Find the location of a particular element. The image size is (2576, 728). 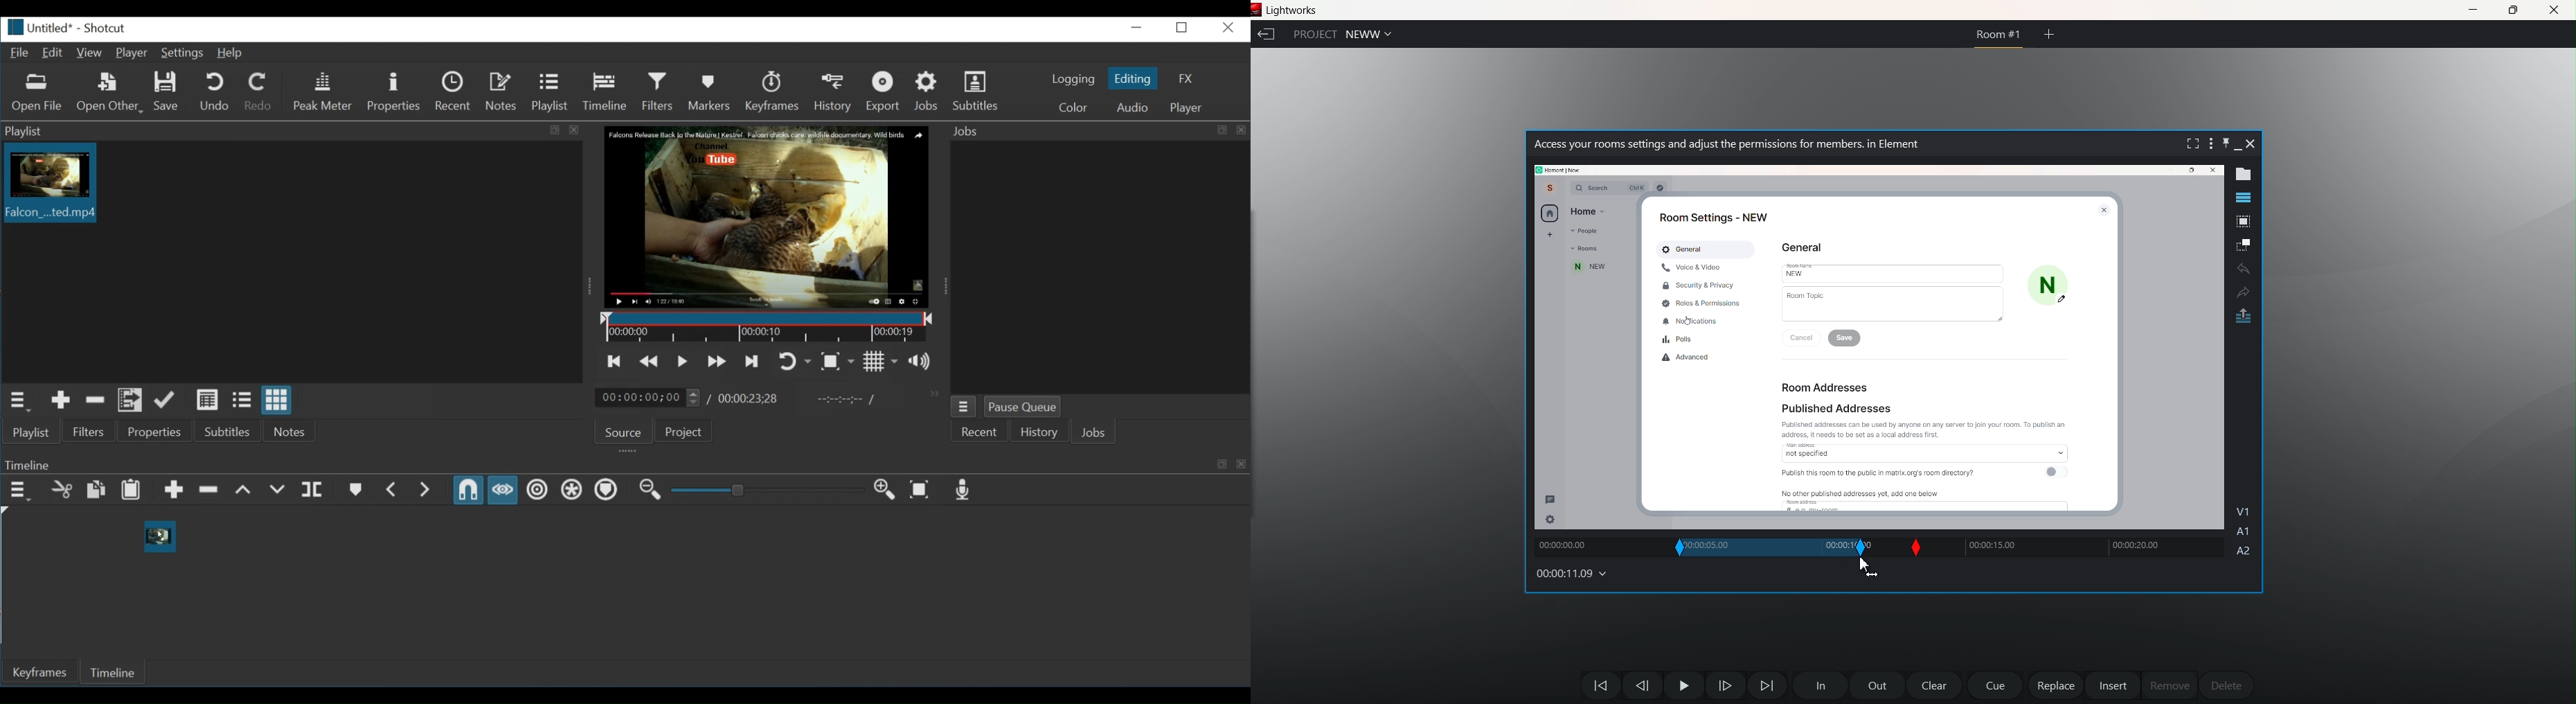

General is located at coordinates (1804, 247).